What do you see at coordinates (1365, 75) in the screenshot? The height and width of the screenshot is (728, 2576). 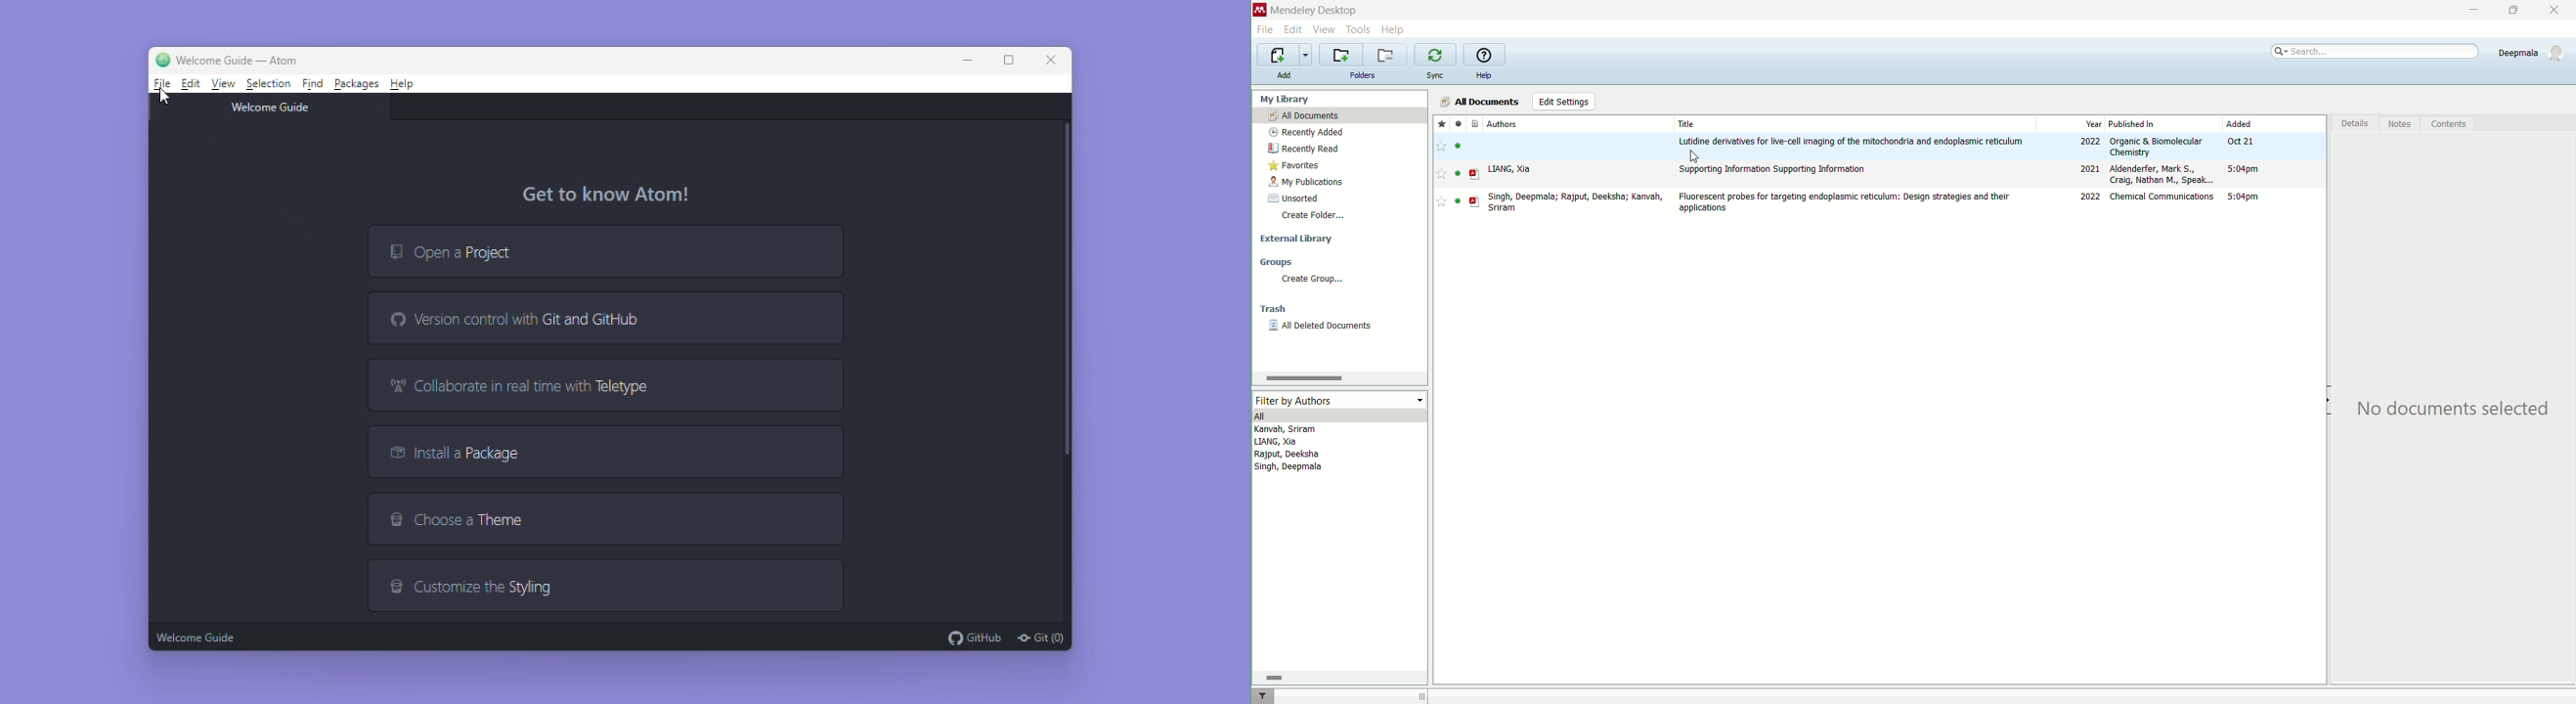 I see `folders` at bounding box center [1365, 75].